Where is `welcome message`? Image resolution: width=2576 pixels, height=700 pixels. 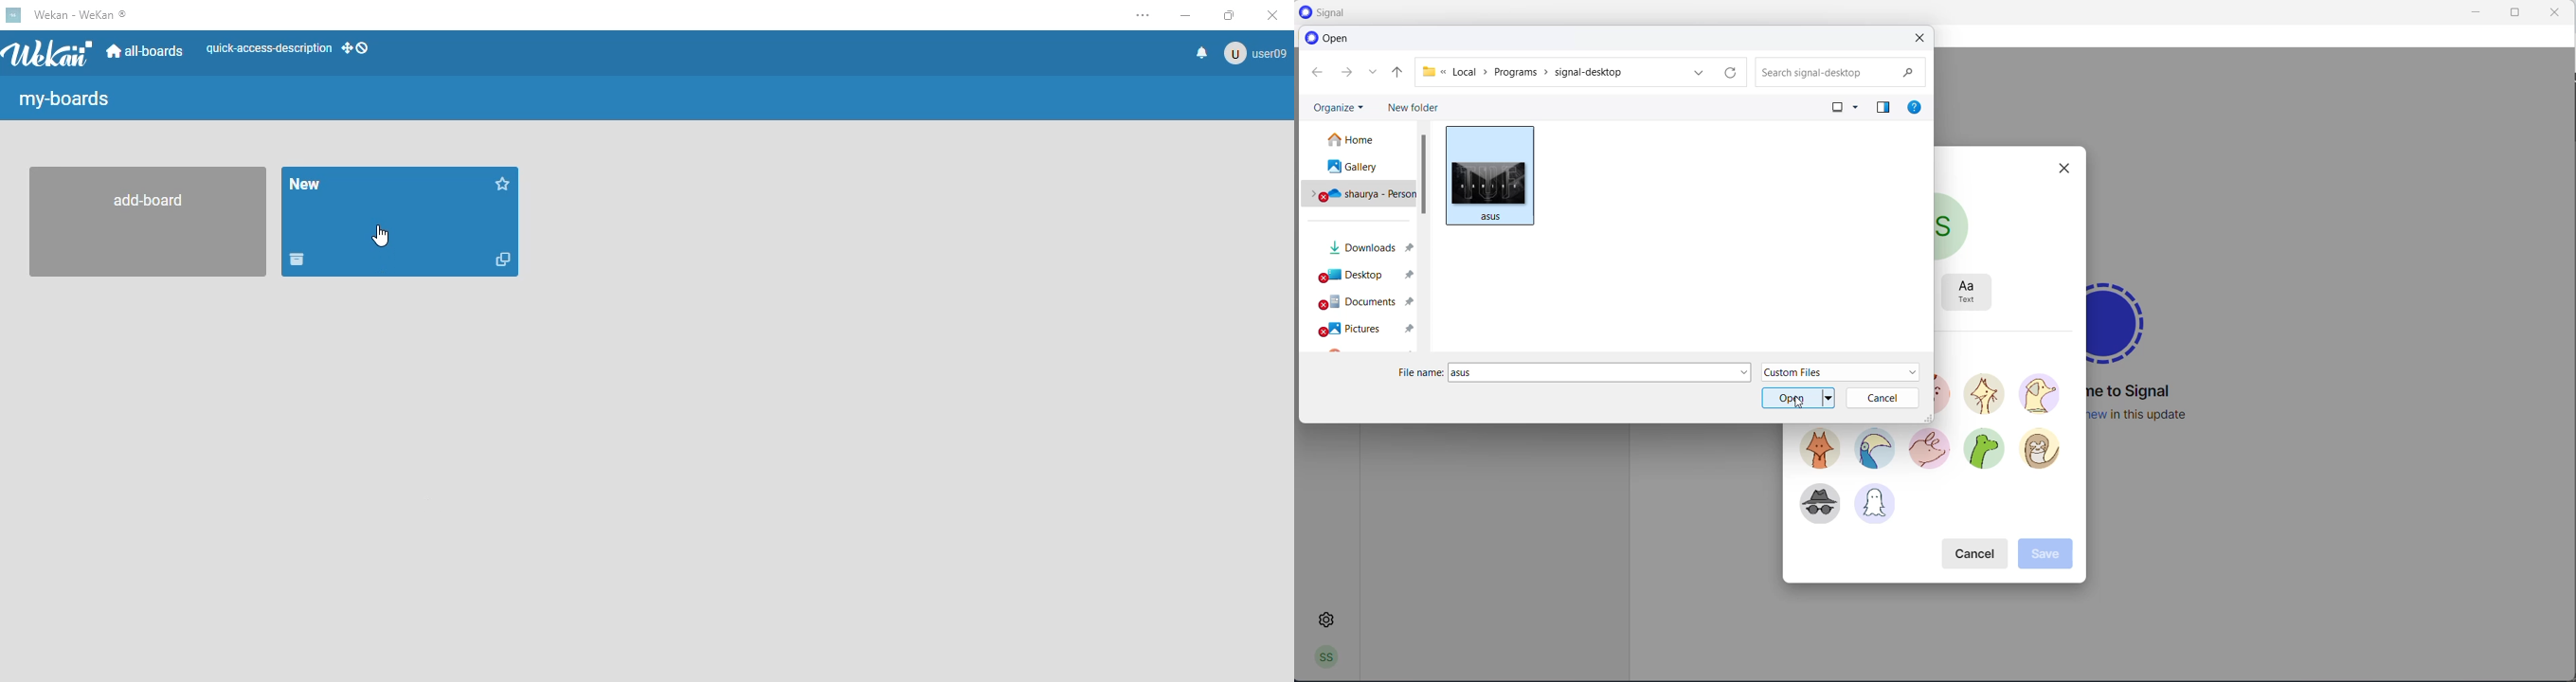 welcome message is located at coordinates (2136, 392).